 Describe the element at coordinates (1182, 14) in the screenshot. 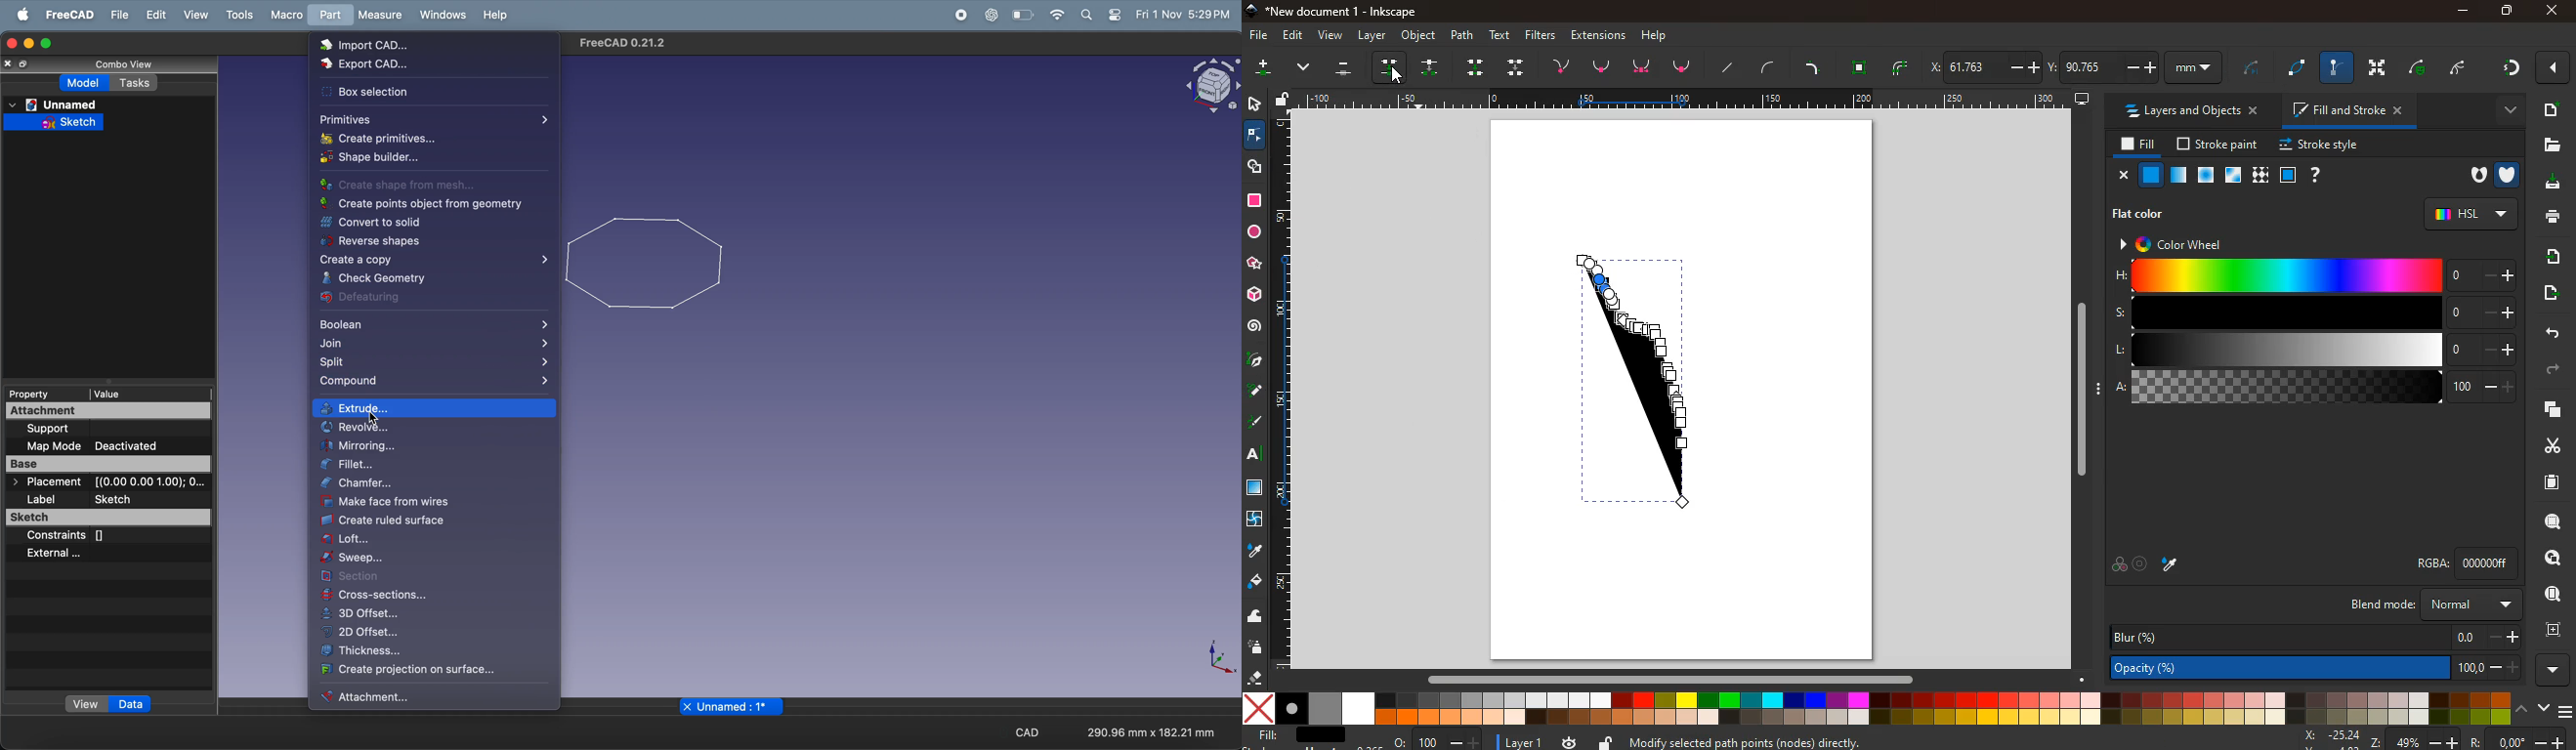

I see `time and date` at that location.